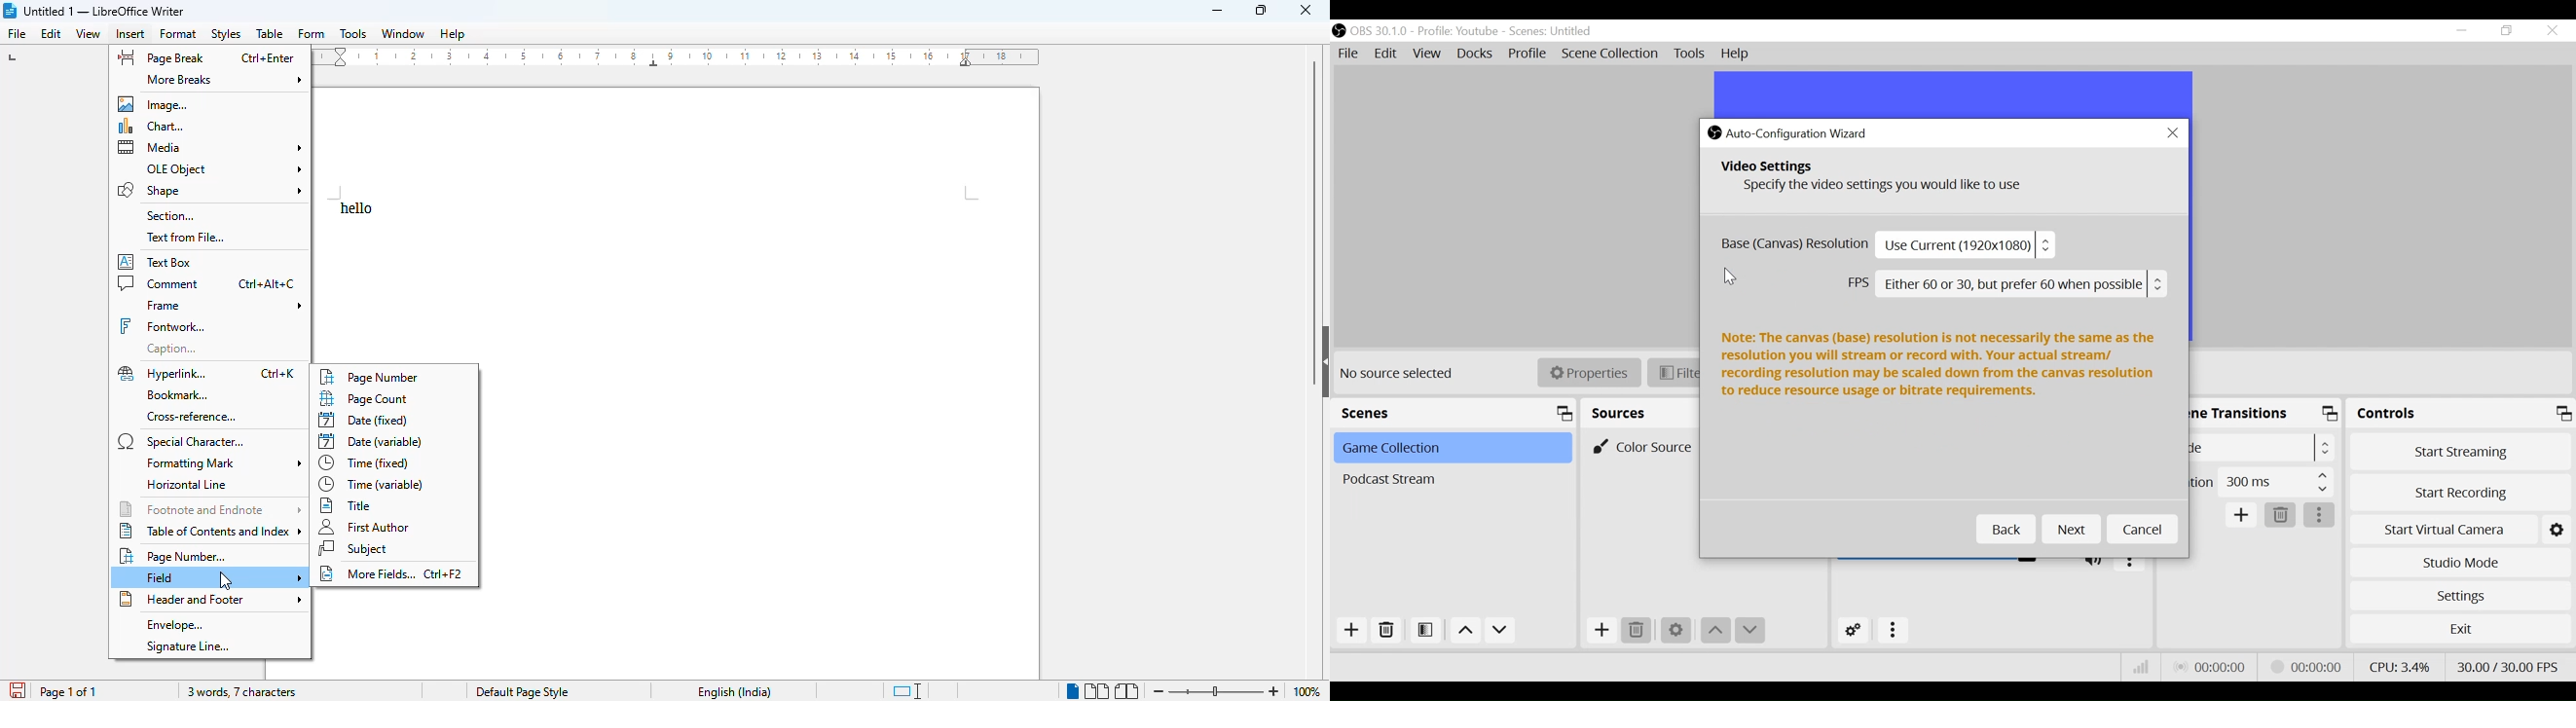  What do you see at coordinates (403, 33) in the screenshot?
I see `window` at bounding box center [403, 33].